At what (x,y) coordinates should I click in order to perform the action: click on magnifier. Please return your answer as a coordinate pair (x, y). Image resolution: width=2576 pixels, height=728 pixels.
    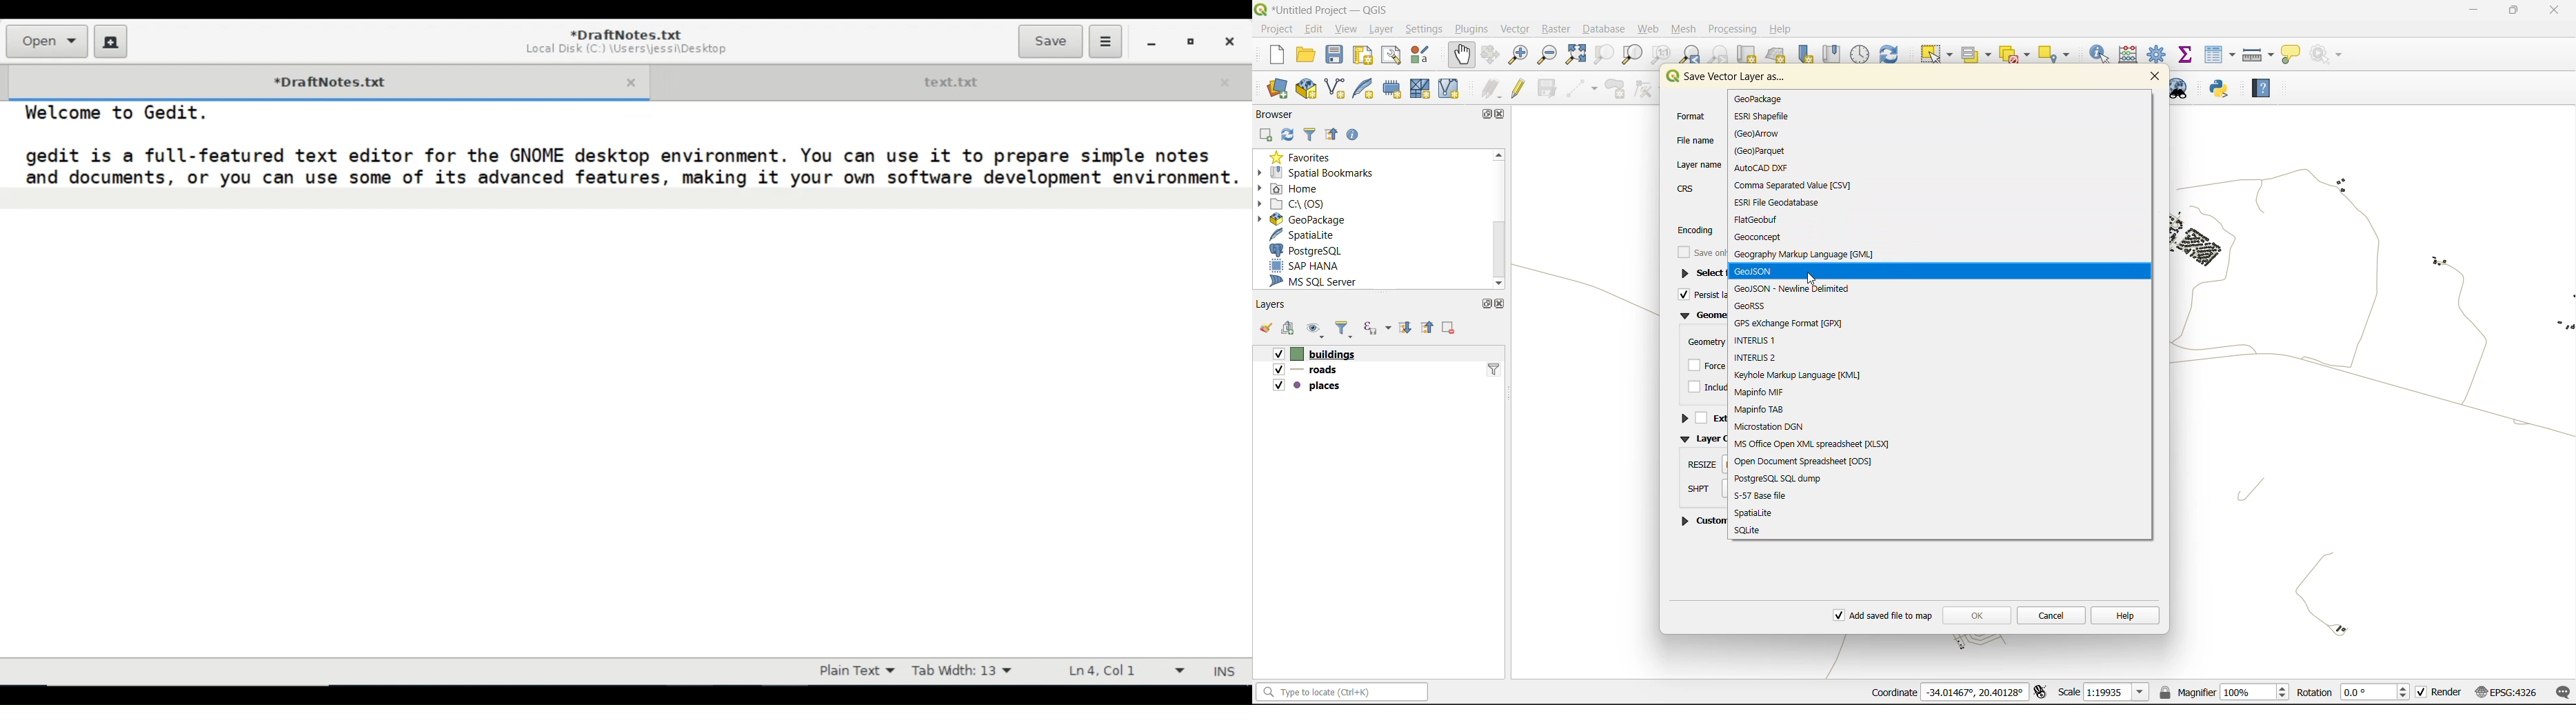
    Looking at the image, I should click on (2223, 693).